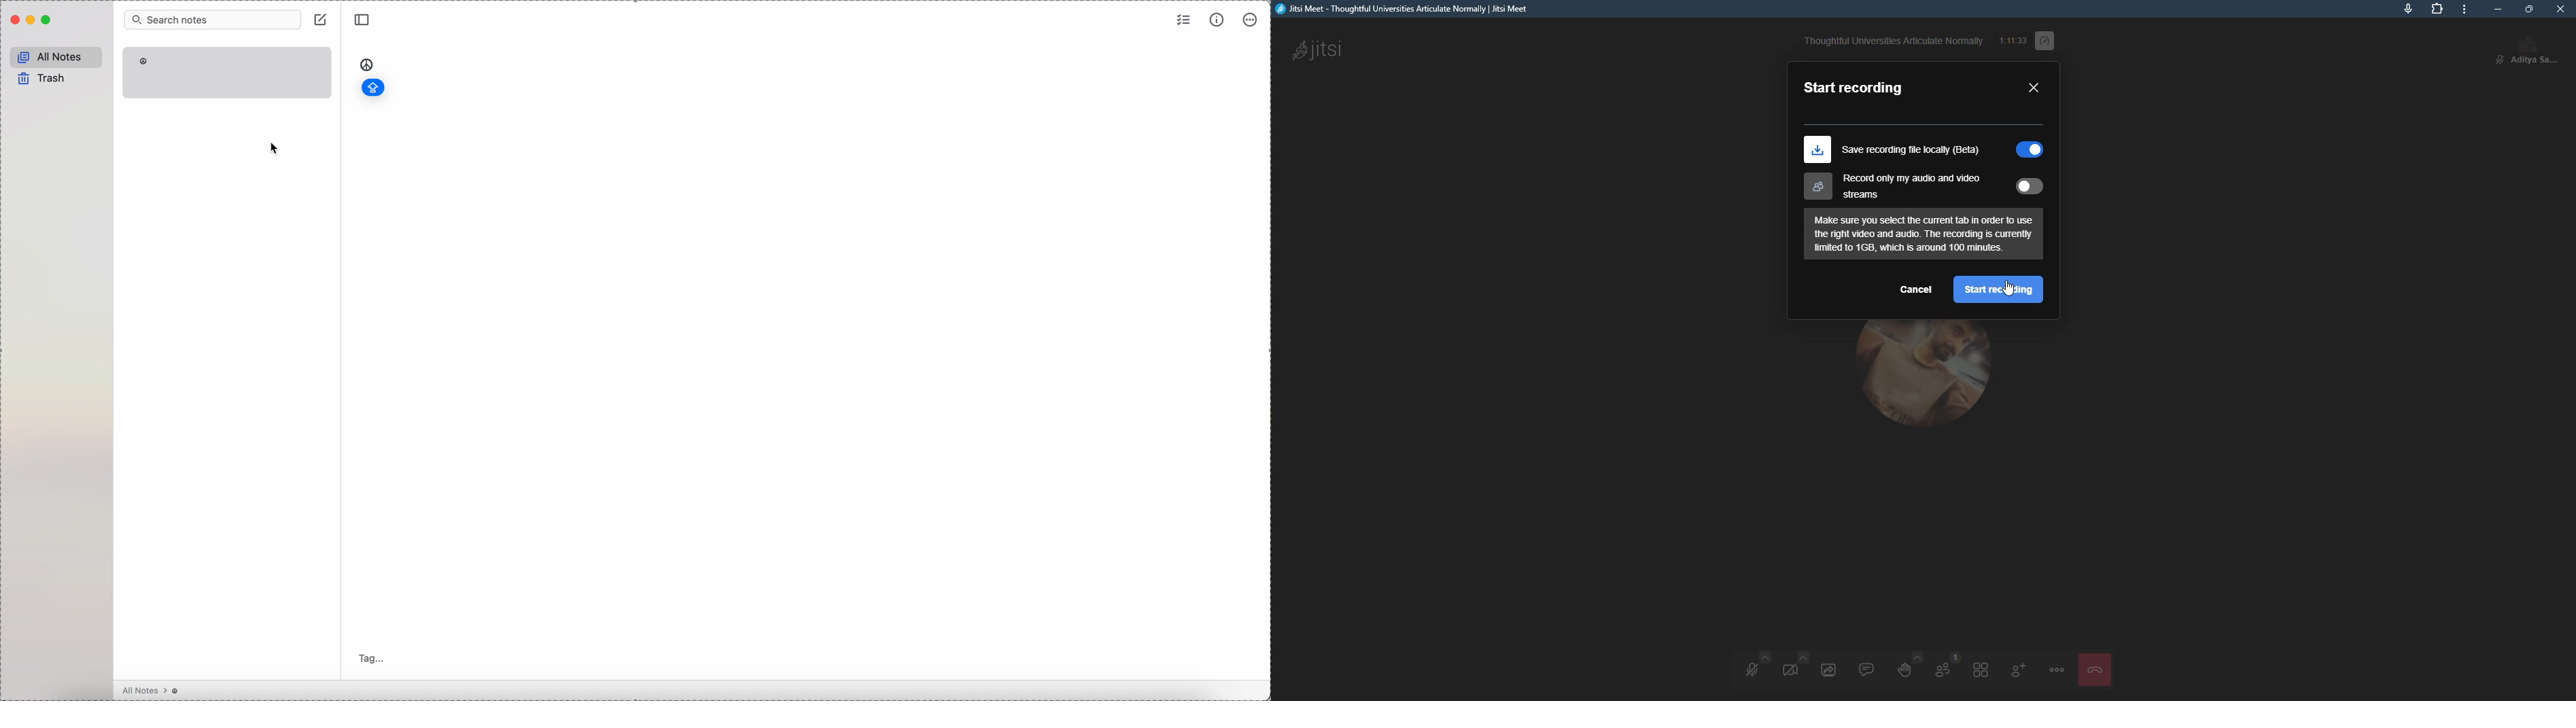 The image size is (2576, 728). Describe the element at coordinates (362, 20) in the screenshot. I see `toggle sidebar` at that location.